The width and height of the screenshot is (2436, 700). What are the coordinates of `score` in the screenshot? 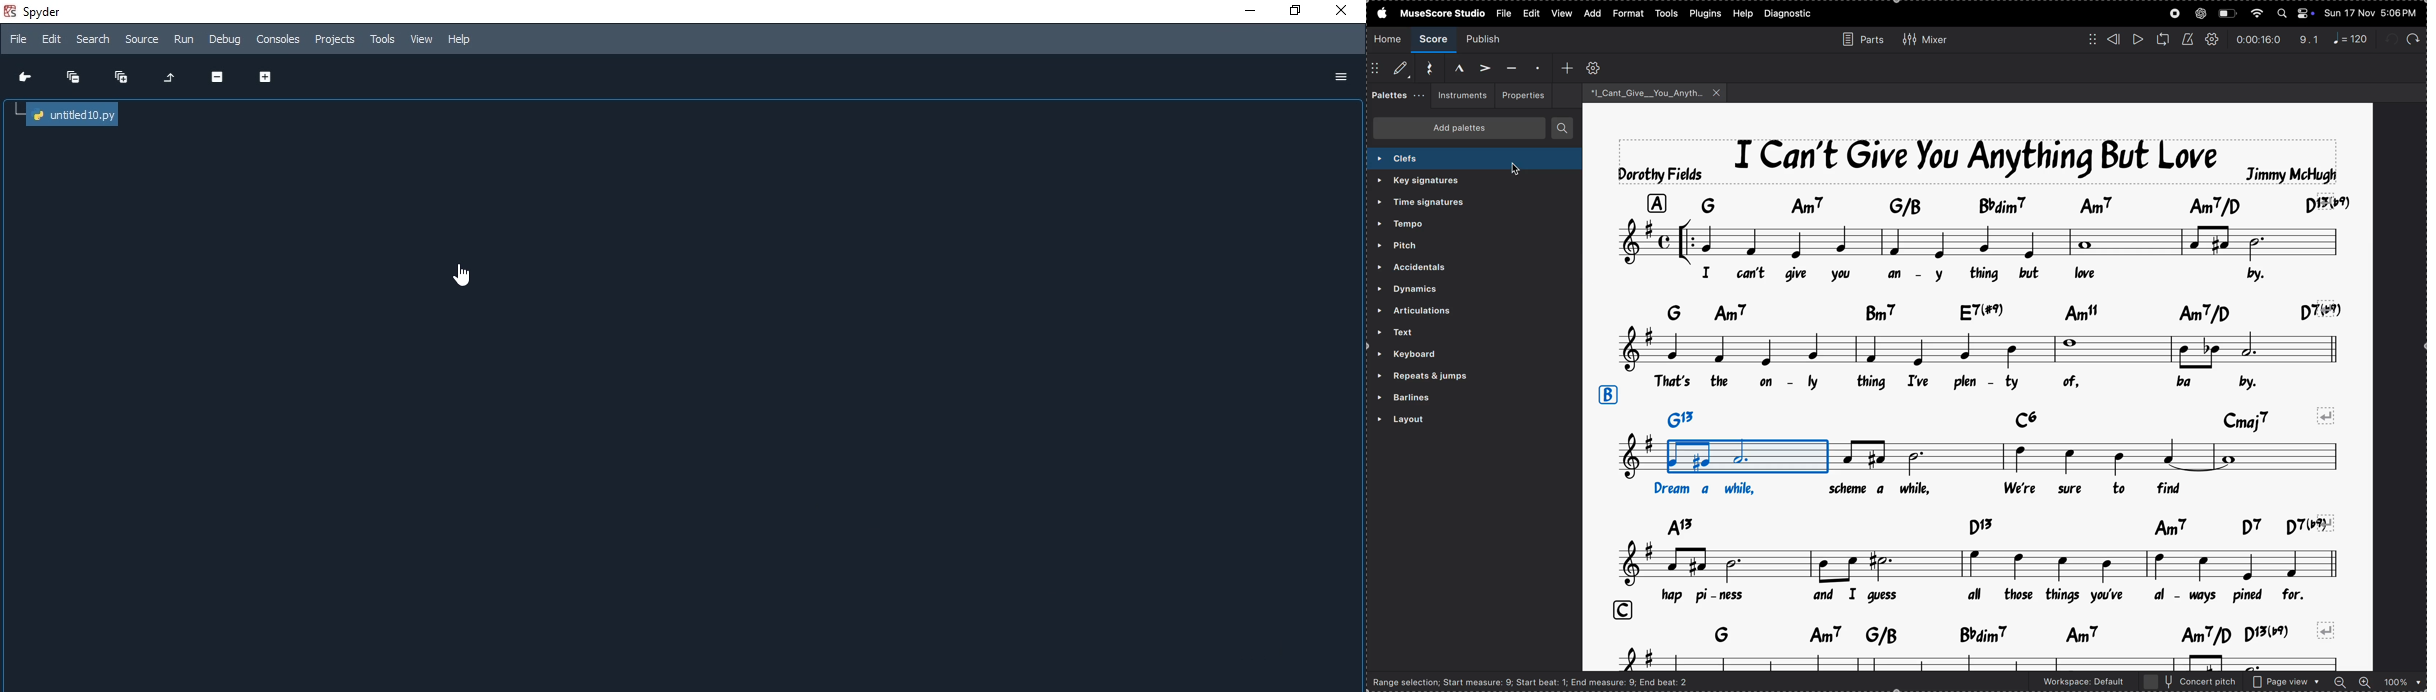 It's located at (1435, 39).